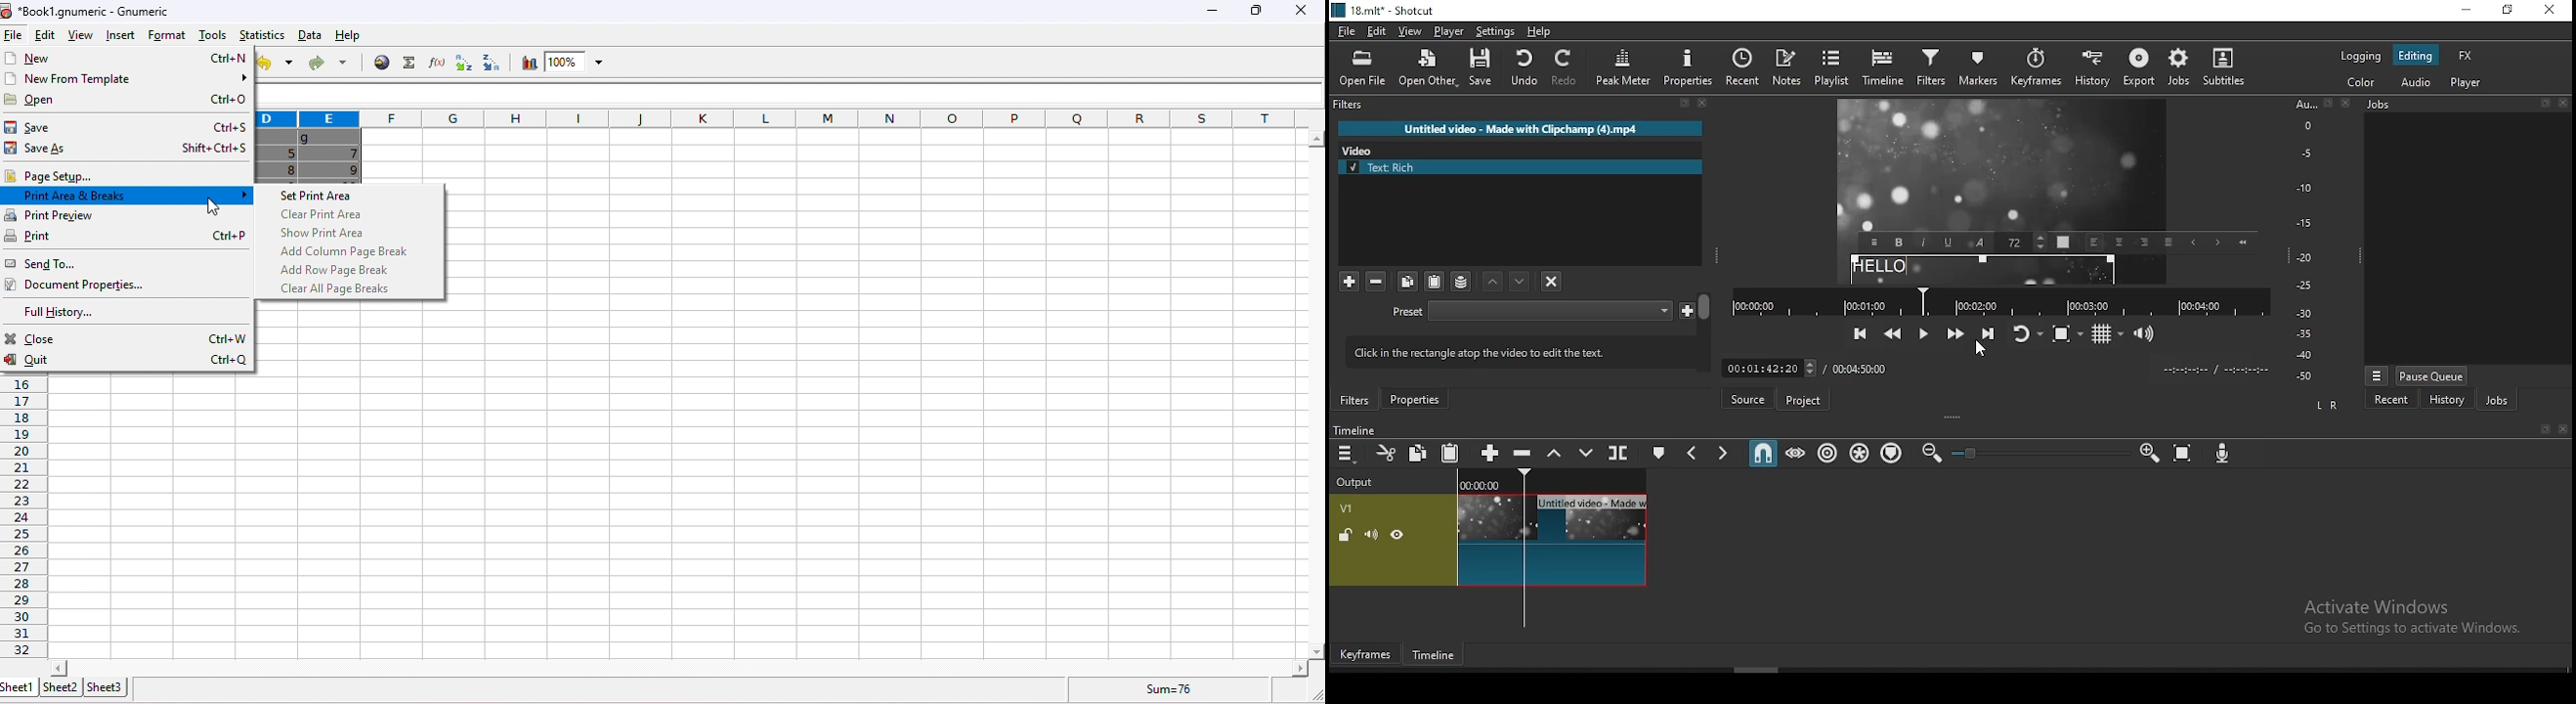 The image size is (2576, 728). I want to click on save, so click(130, 127).